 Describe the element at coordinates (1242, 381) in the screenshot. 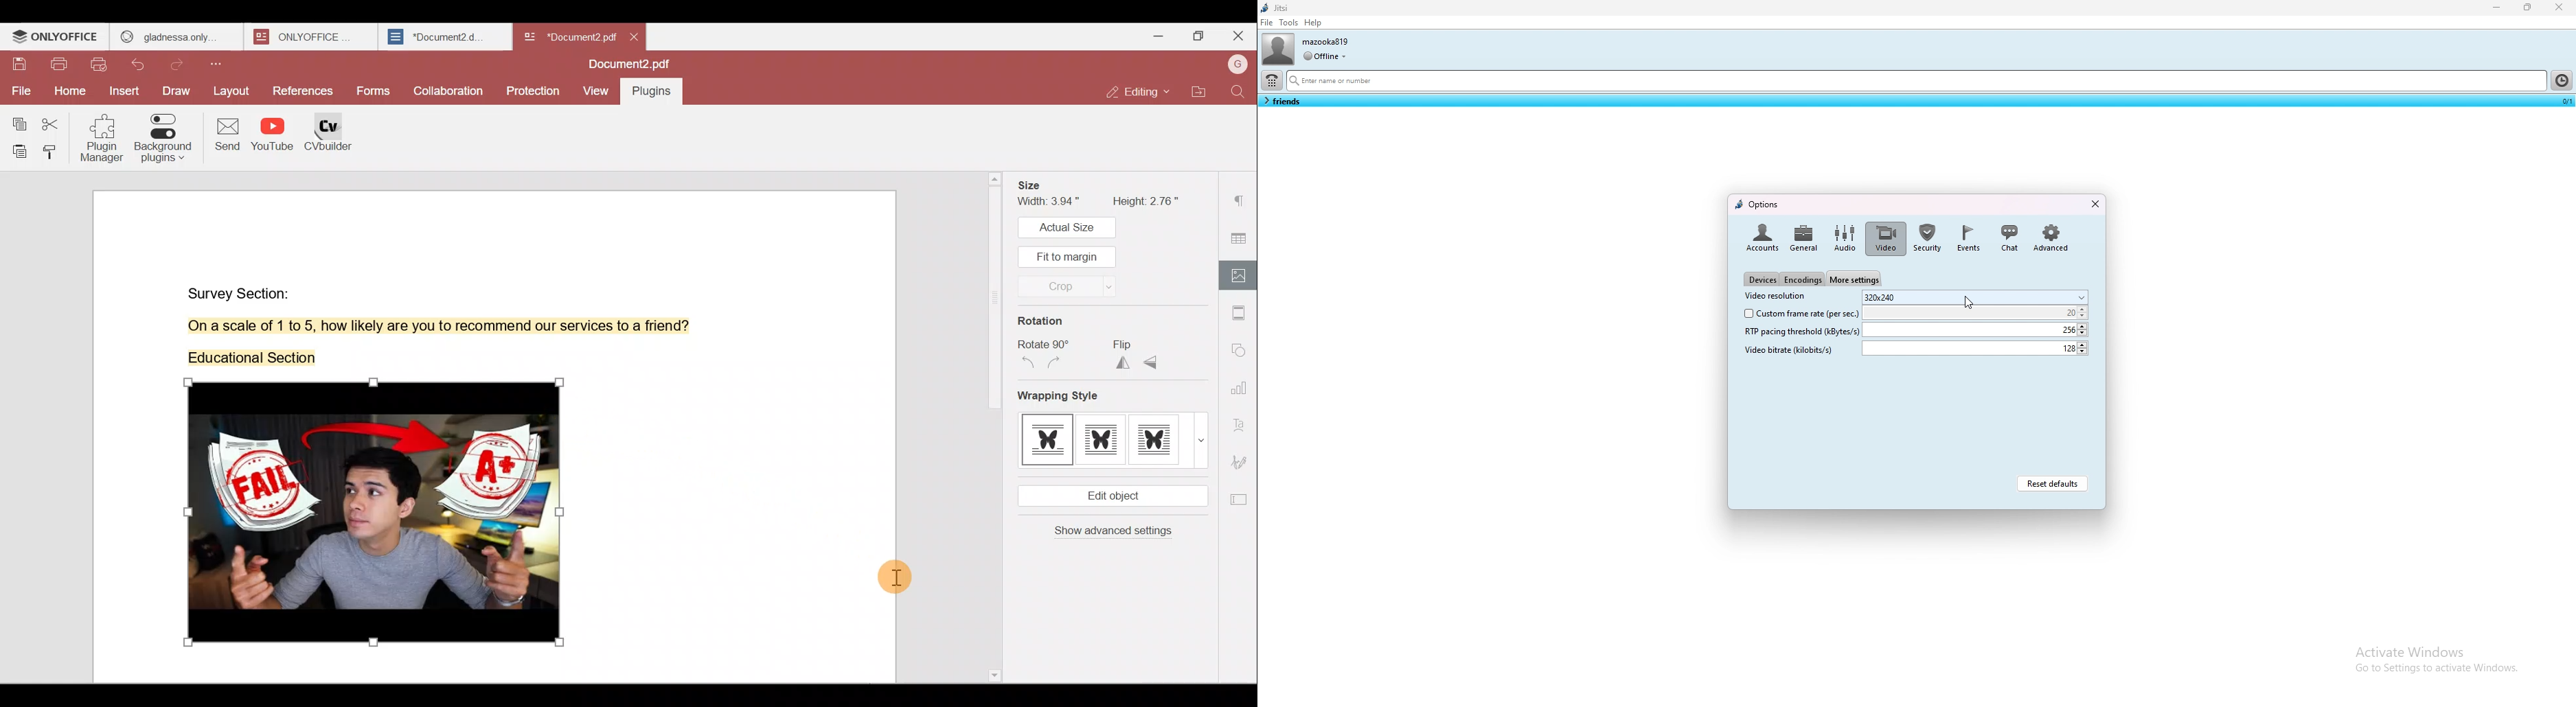

I see `Chart settings` at that location.